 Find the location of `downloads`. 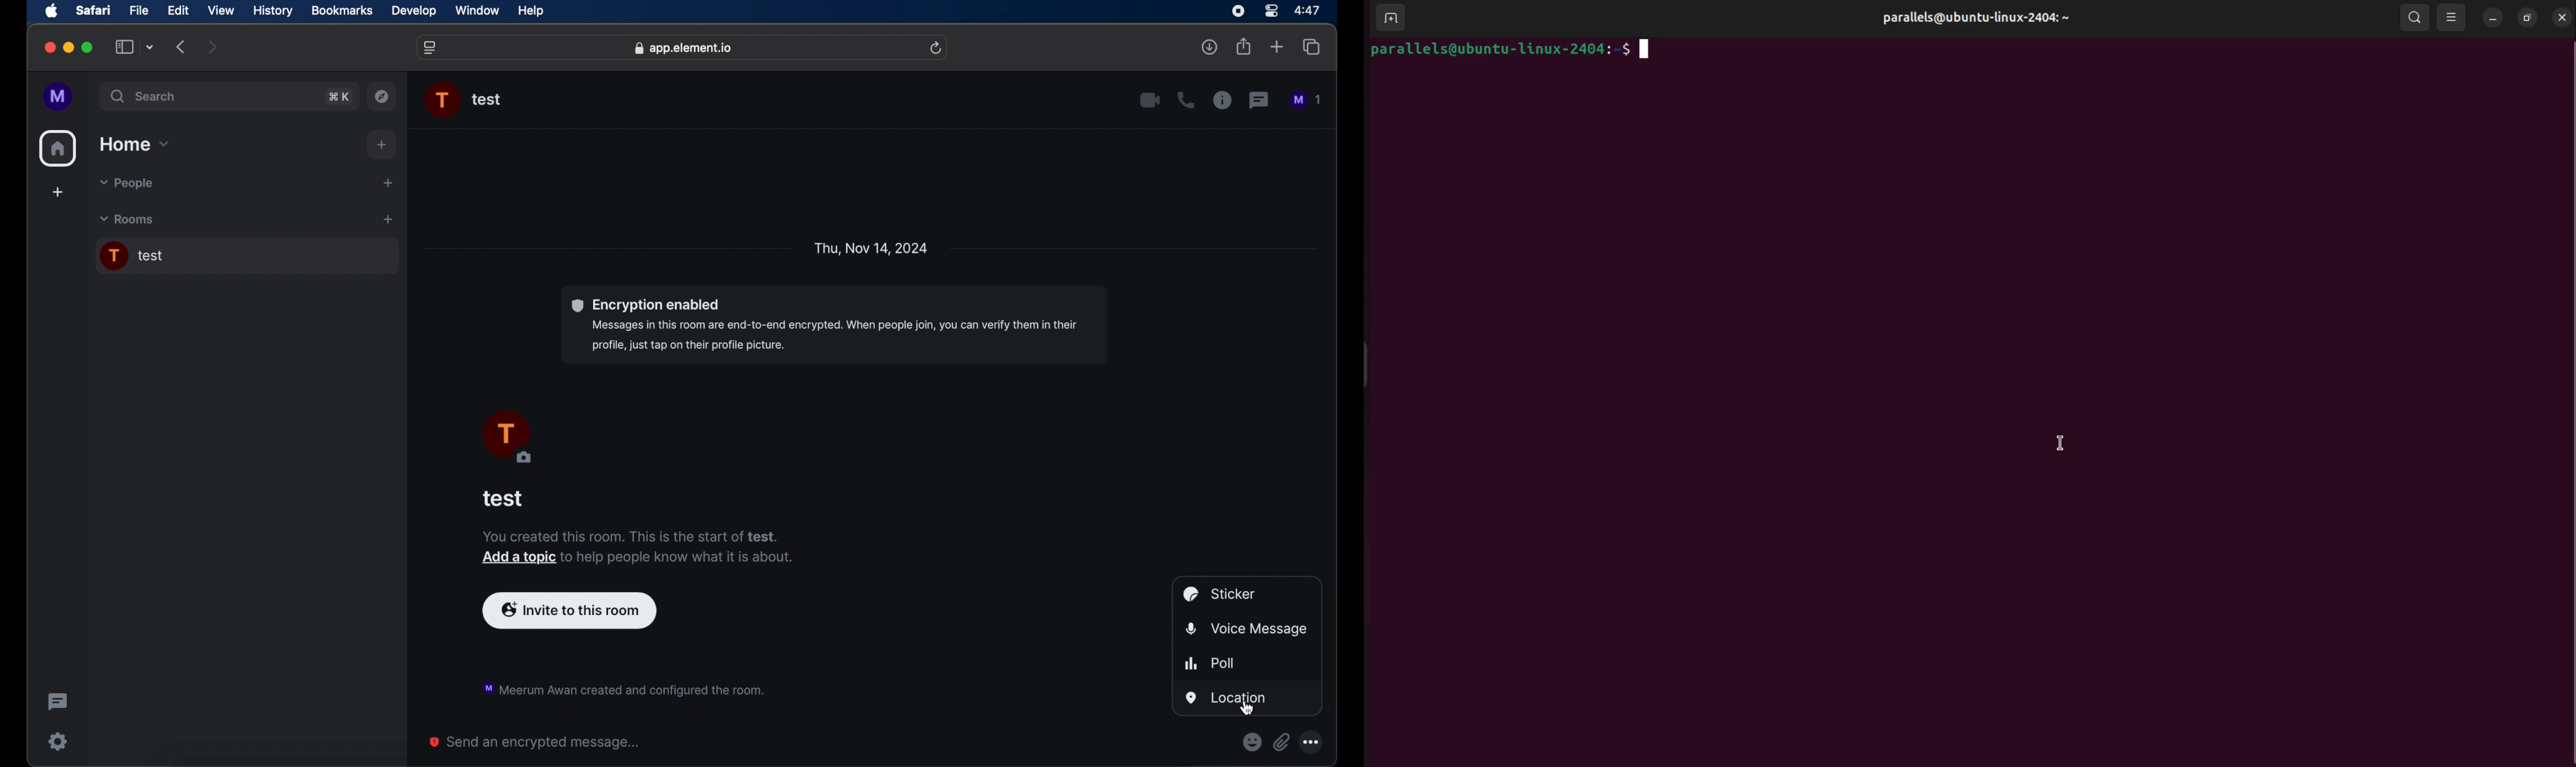

downloads is located at coordinates (1211, 48).